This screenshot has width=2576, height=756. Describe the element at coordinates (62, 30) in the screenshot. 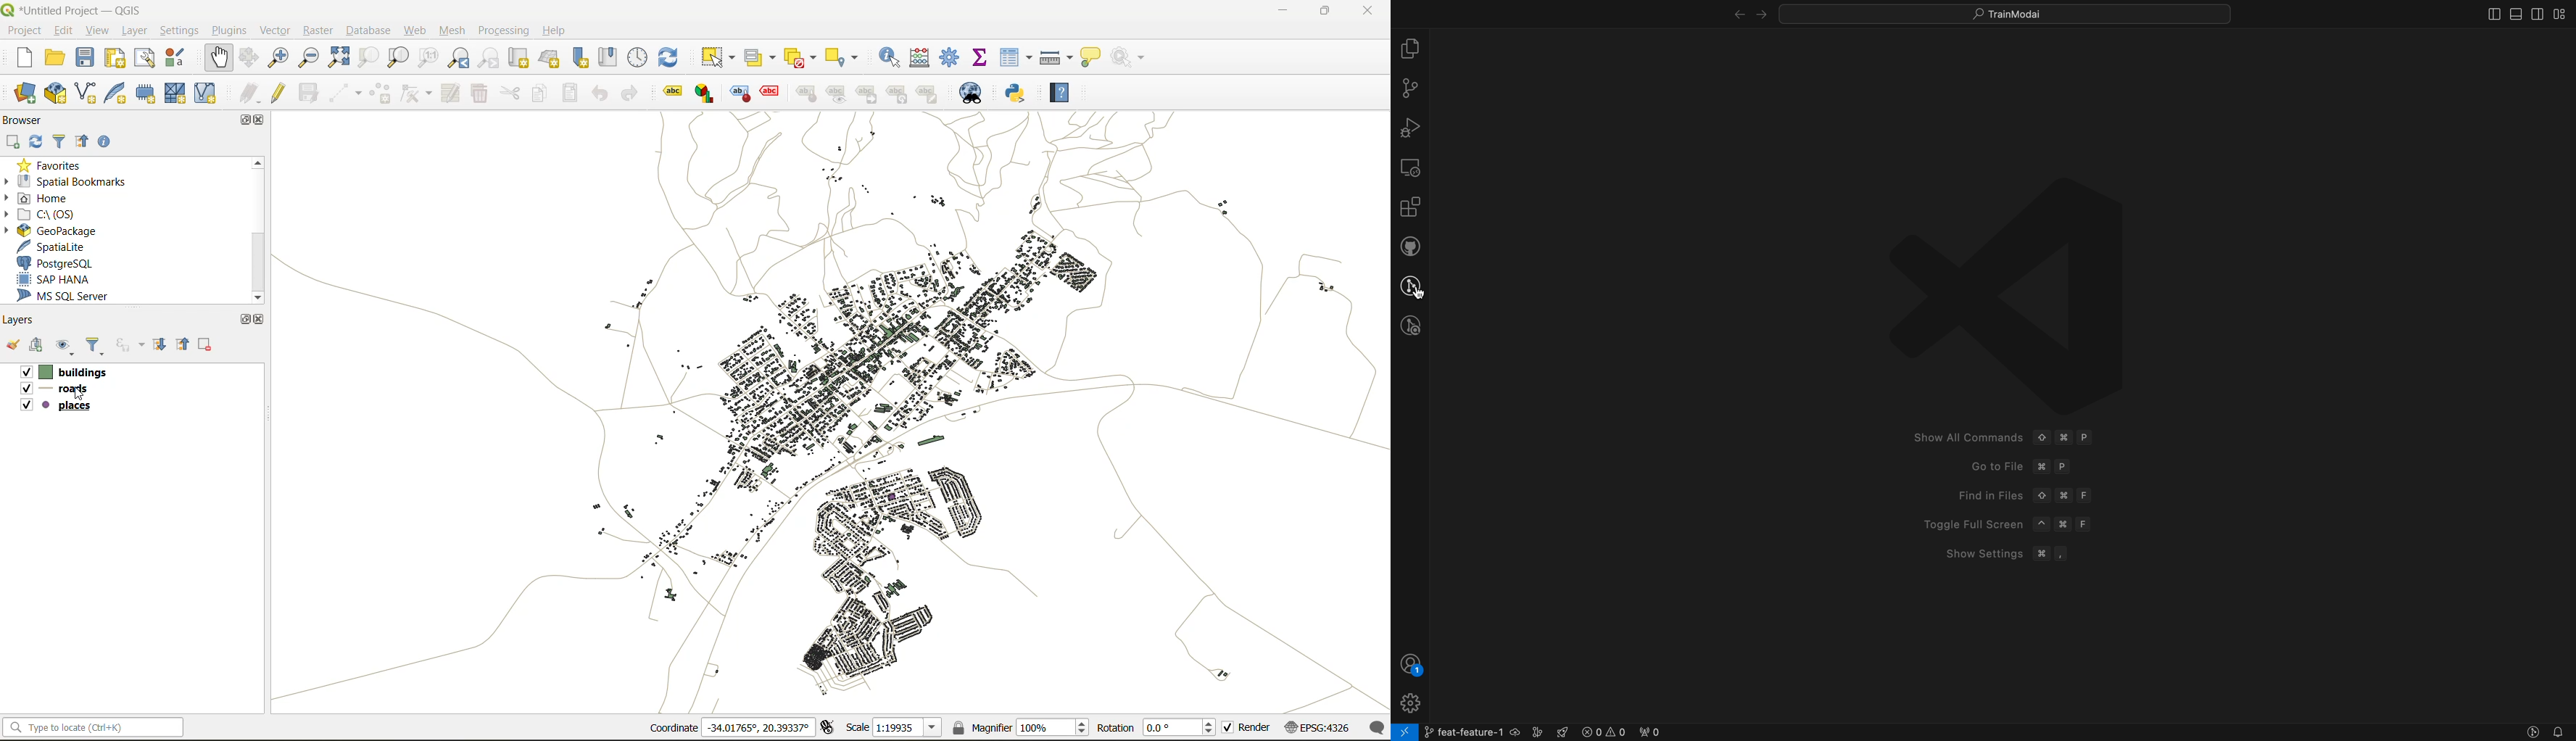

I see `edit` at that location.